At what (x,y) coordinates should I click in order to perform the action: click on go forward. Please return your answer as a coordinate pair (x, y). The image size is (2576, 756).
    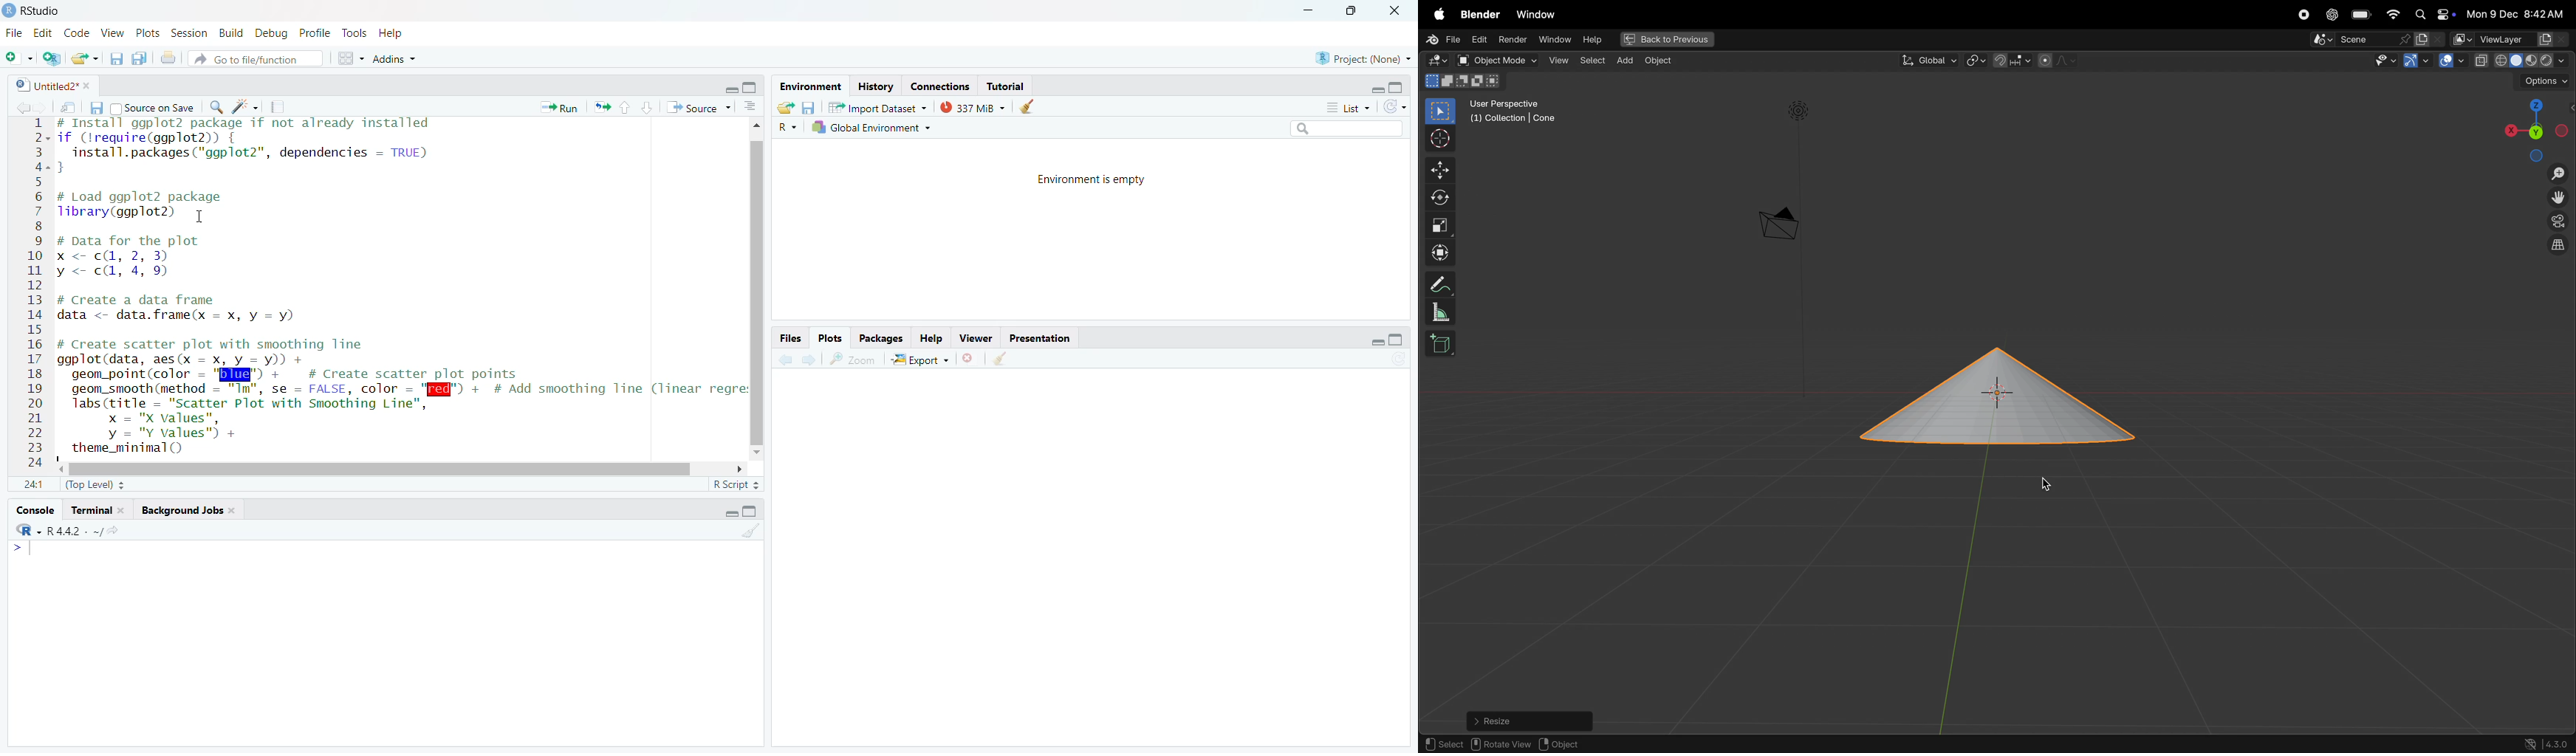
    Looking at the image, I should click on (810, 360).